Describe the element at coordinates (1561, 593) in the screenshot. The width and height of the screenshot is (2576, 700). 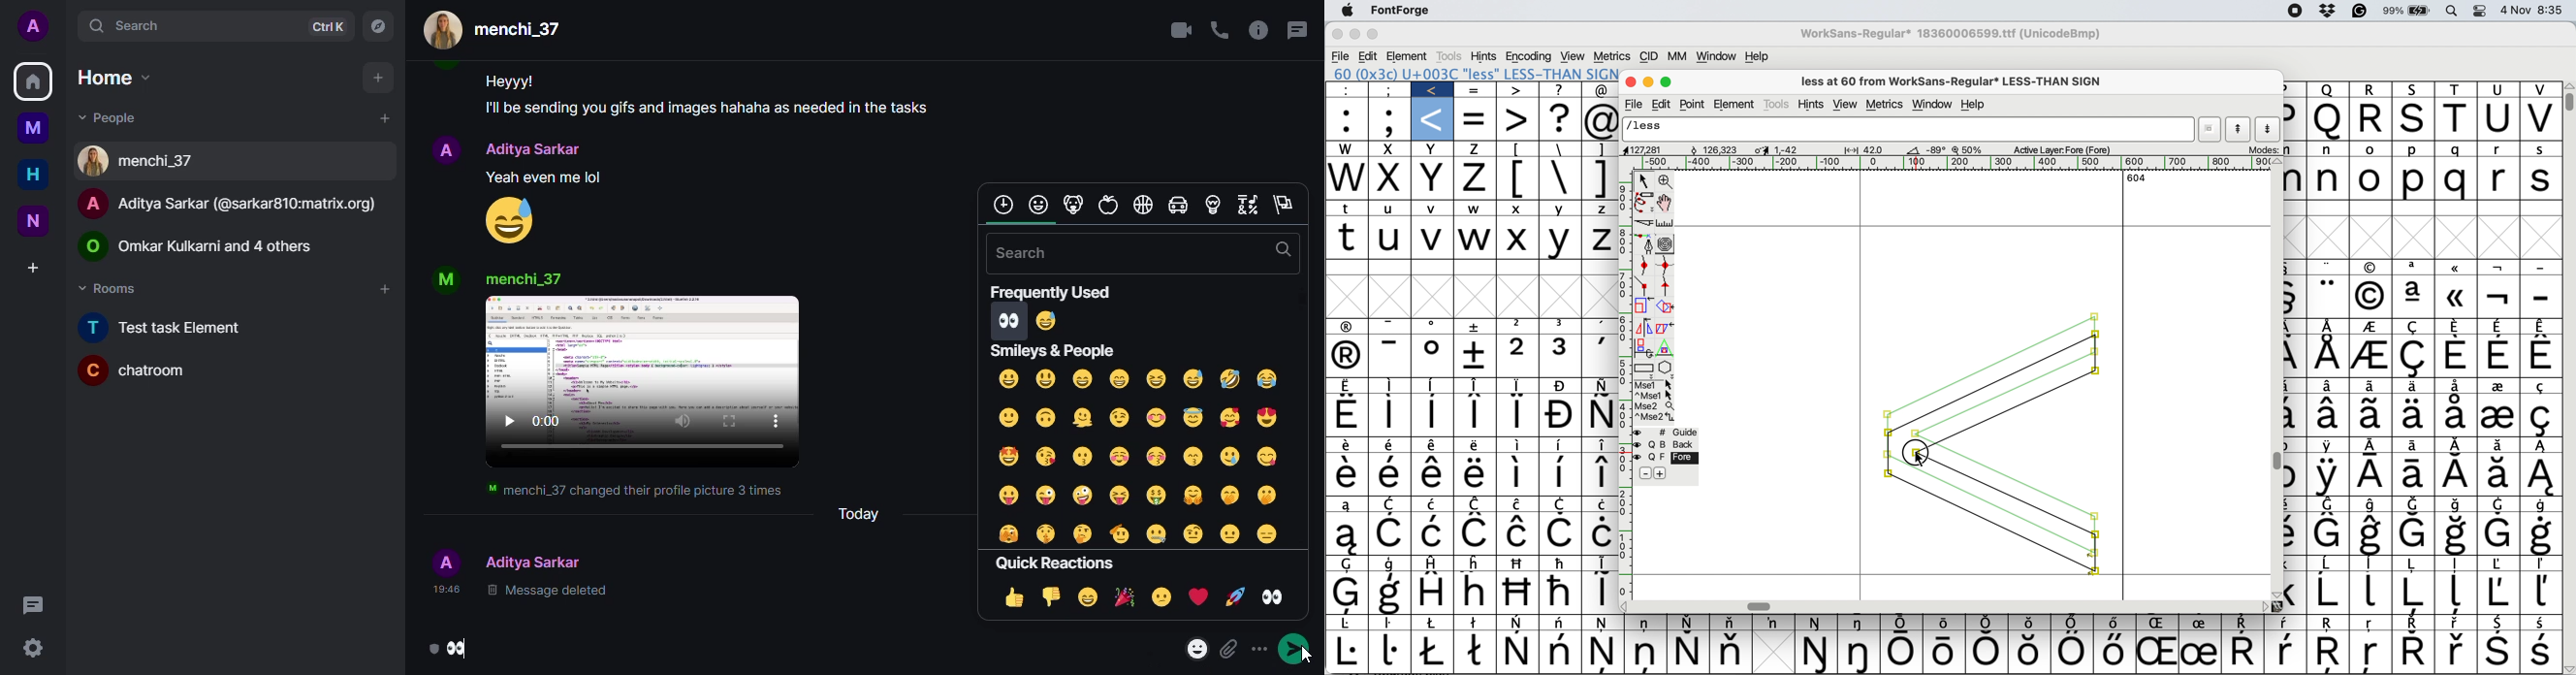
I see `Symbol` at that location.